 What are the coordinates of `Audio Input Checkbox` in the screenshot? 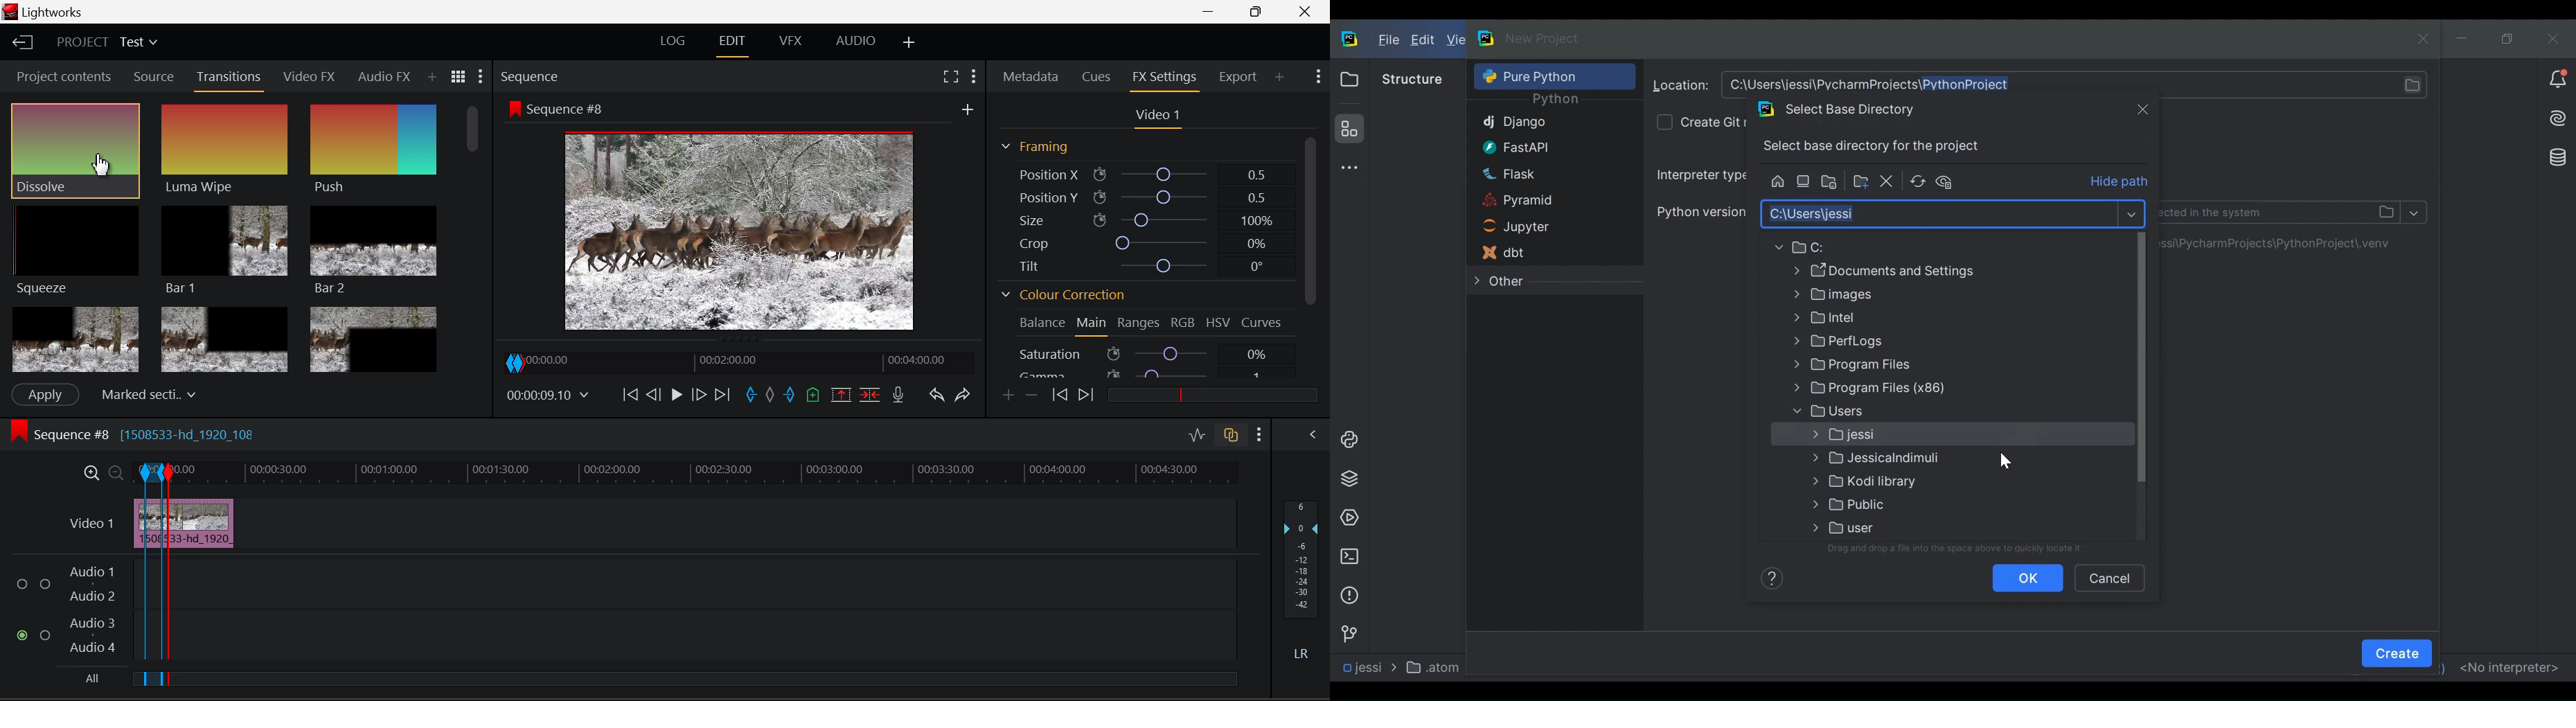 It's located at (24, 636).